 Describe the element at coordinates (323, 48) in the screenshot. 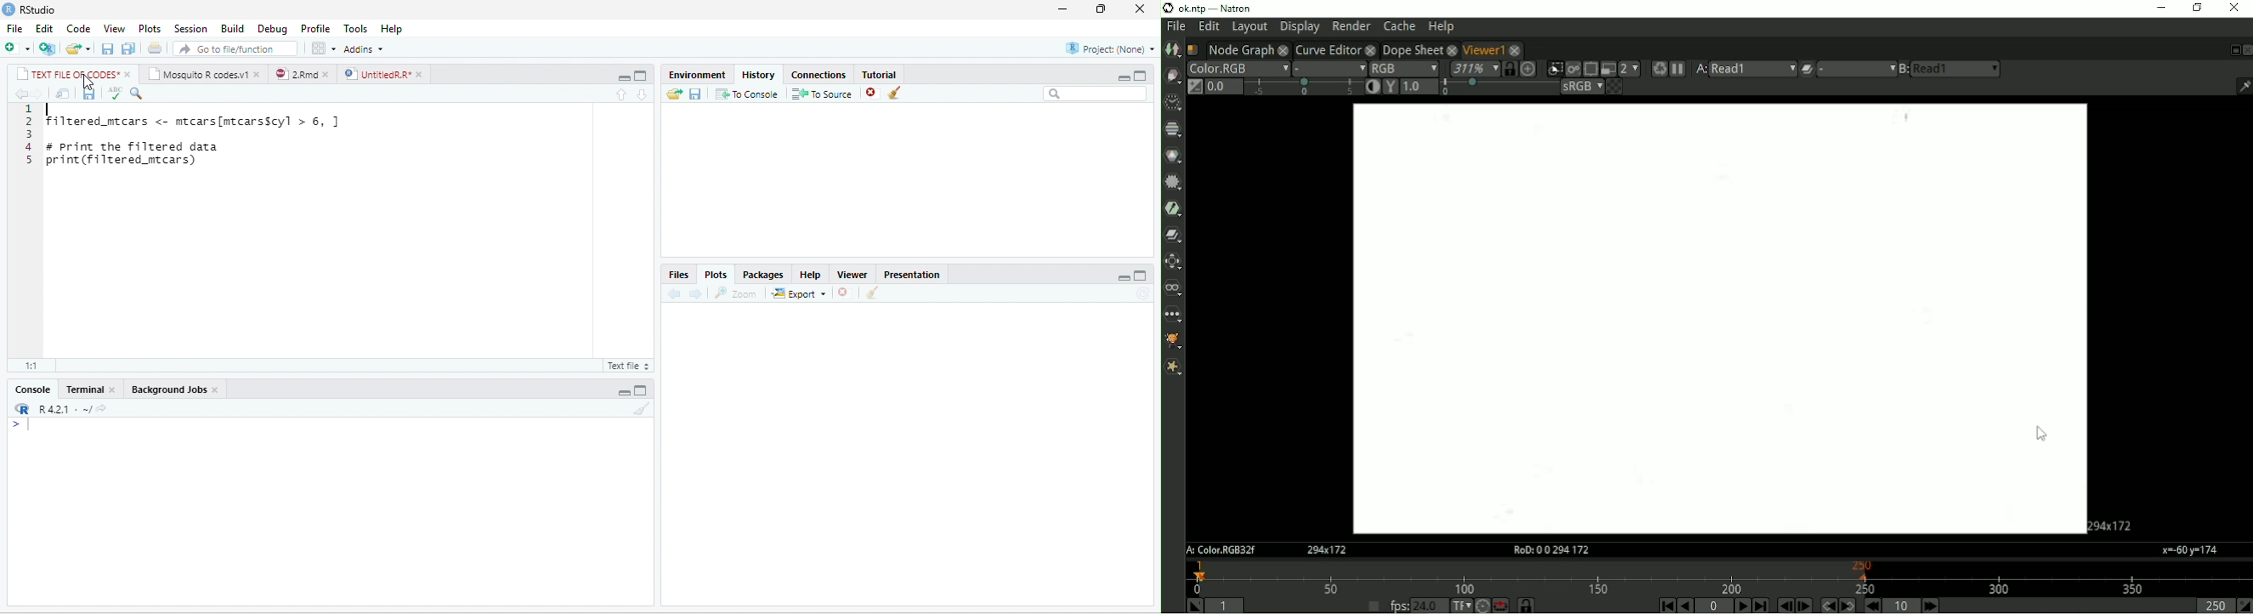

I see `options` at that location.